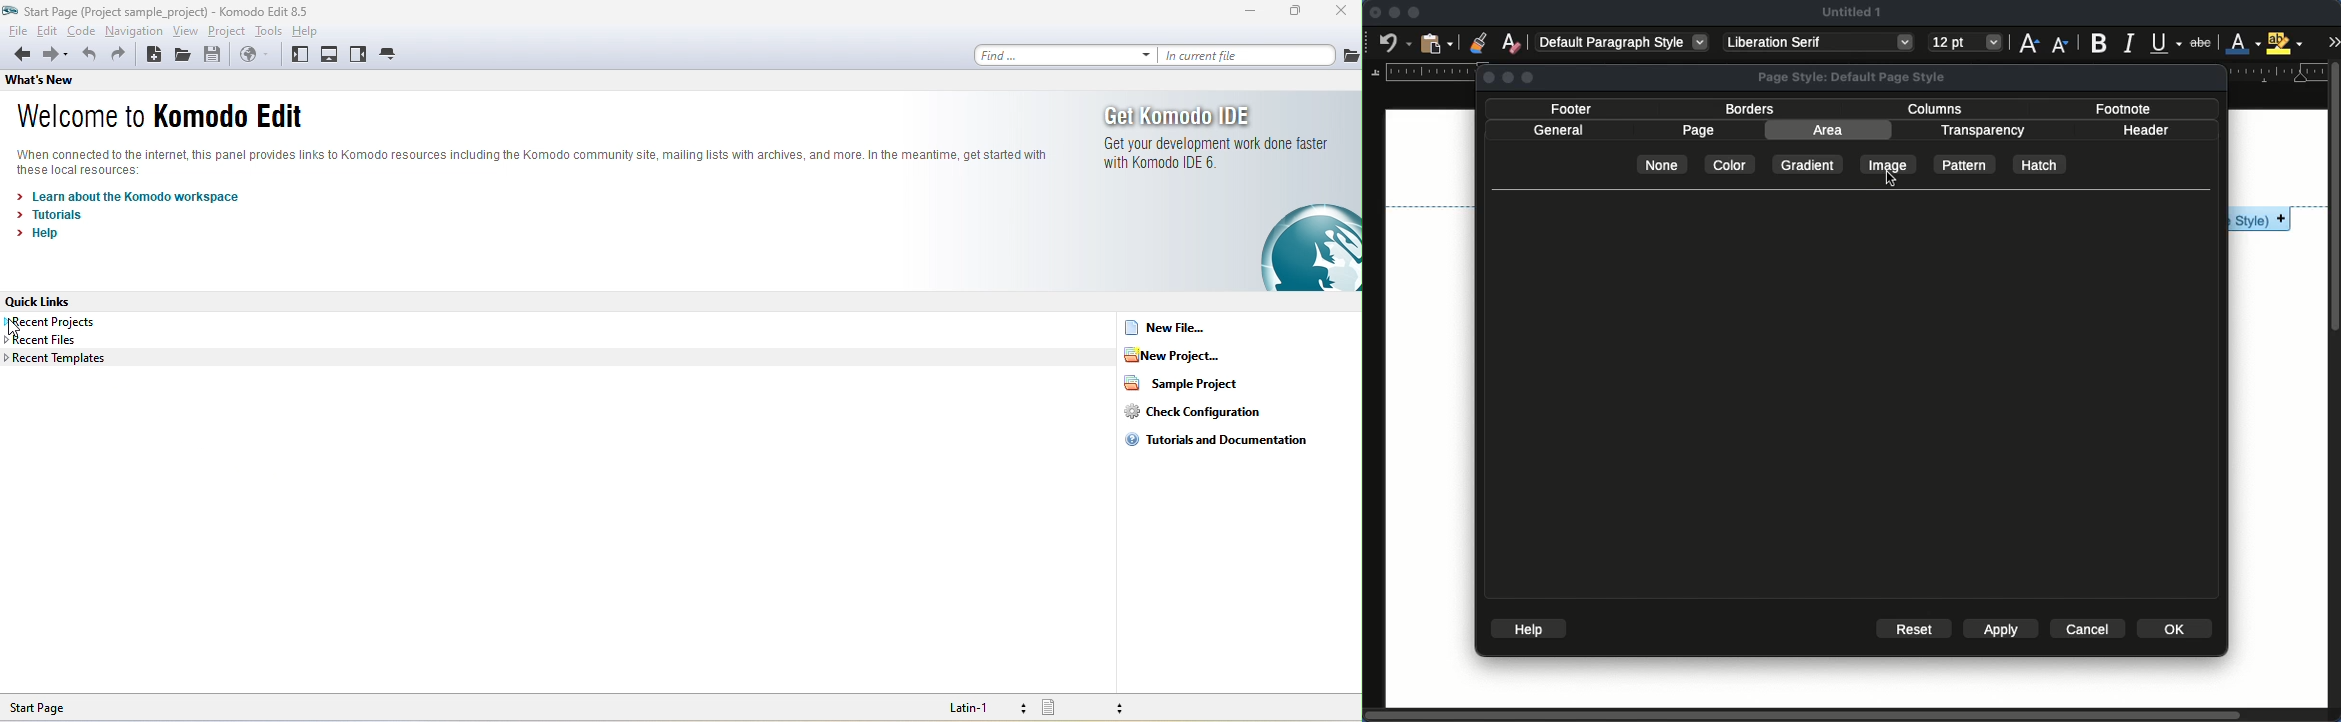 The width and height of the screenshot is (2352, 728). Describe the element at coordinates (1422, 72) in the screenshot. I see `margin` at that location.